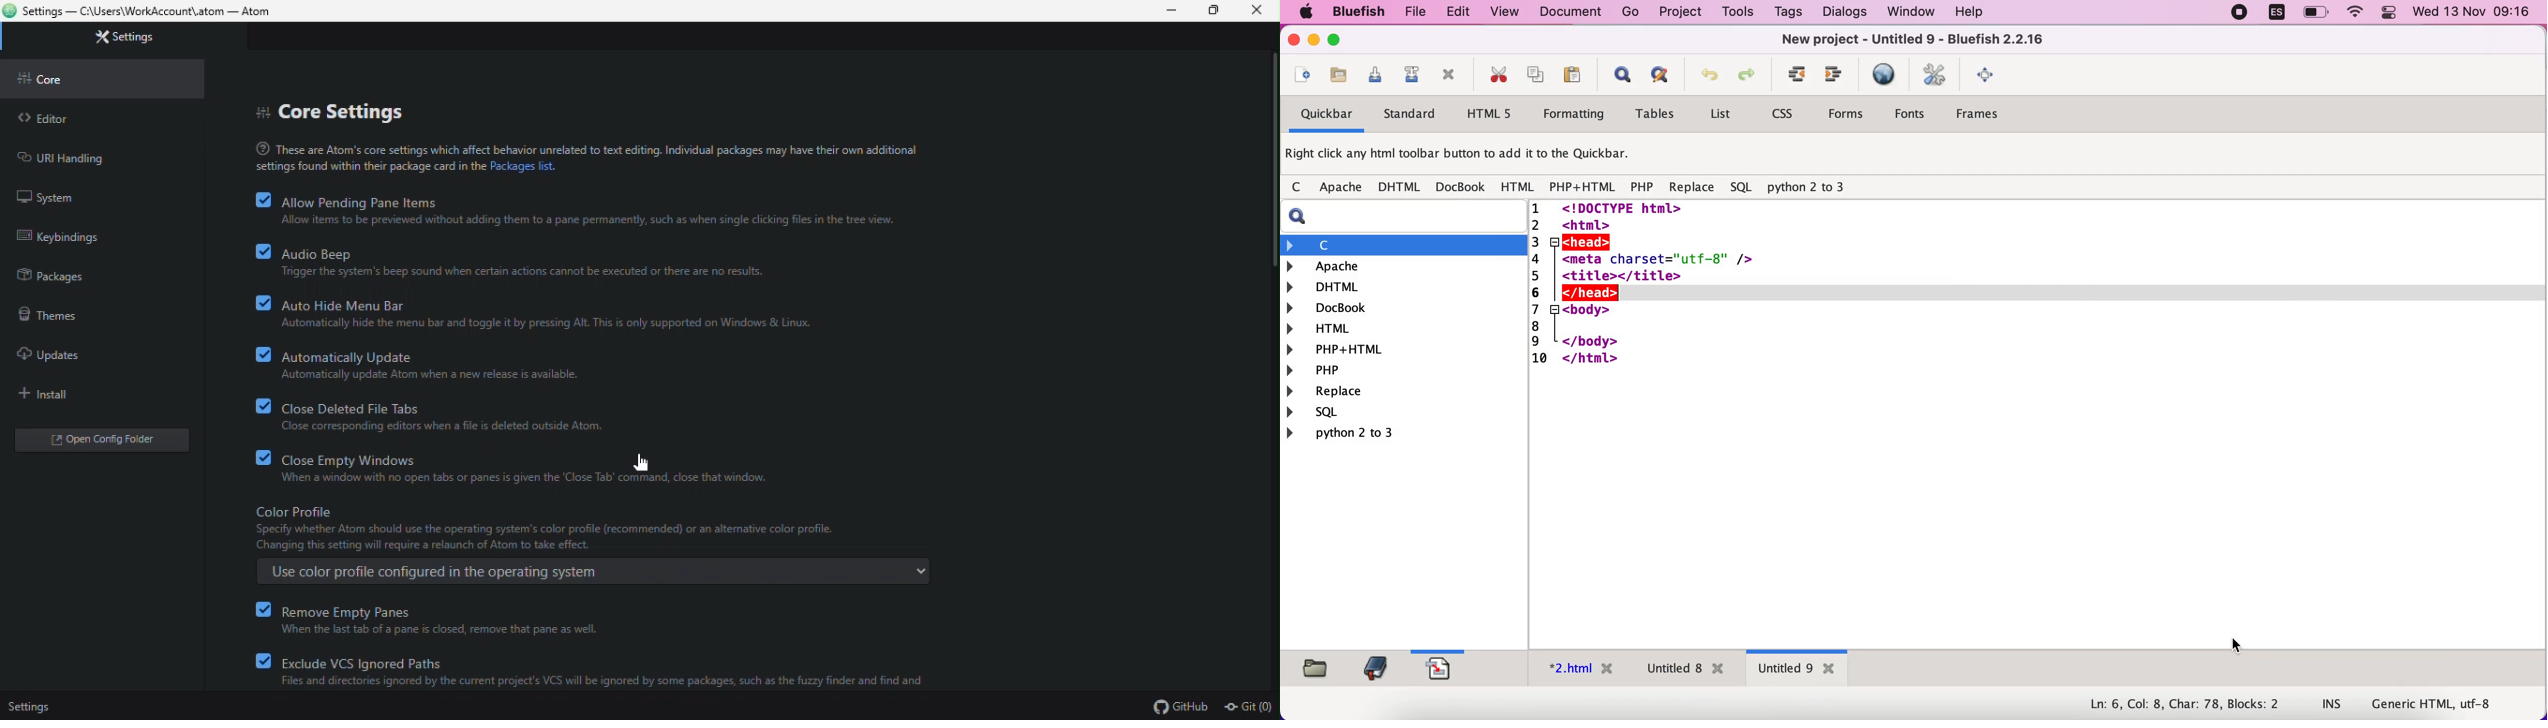 The height and width of the screenshot is (728, 2548). What do you see at coordinates (1444, 667) in the screenshot?
I see `snippets` at bounding box center [1444, 667].